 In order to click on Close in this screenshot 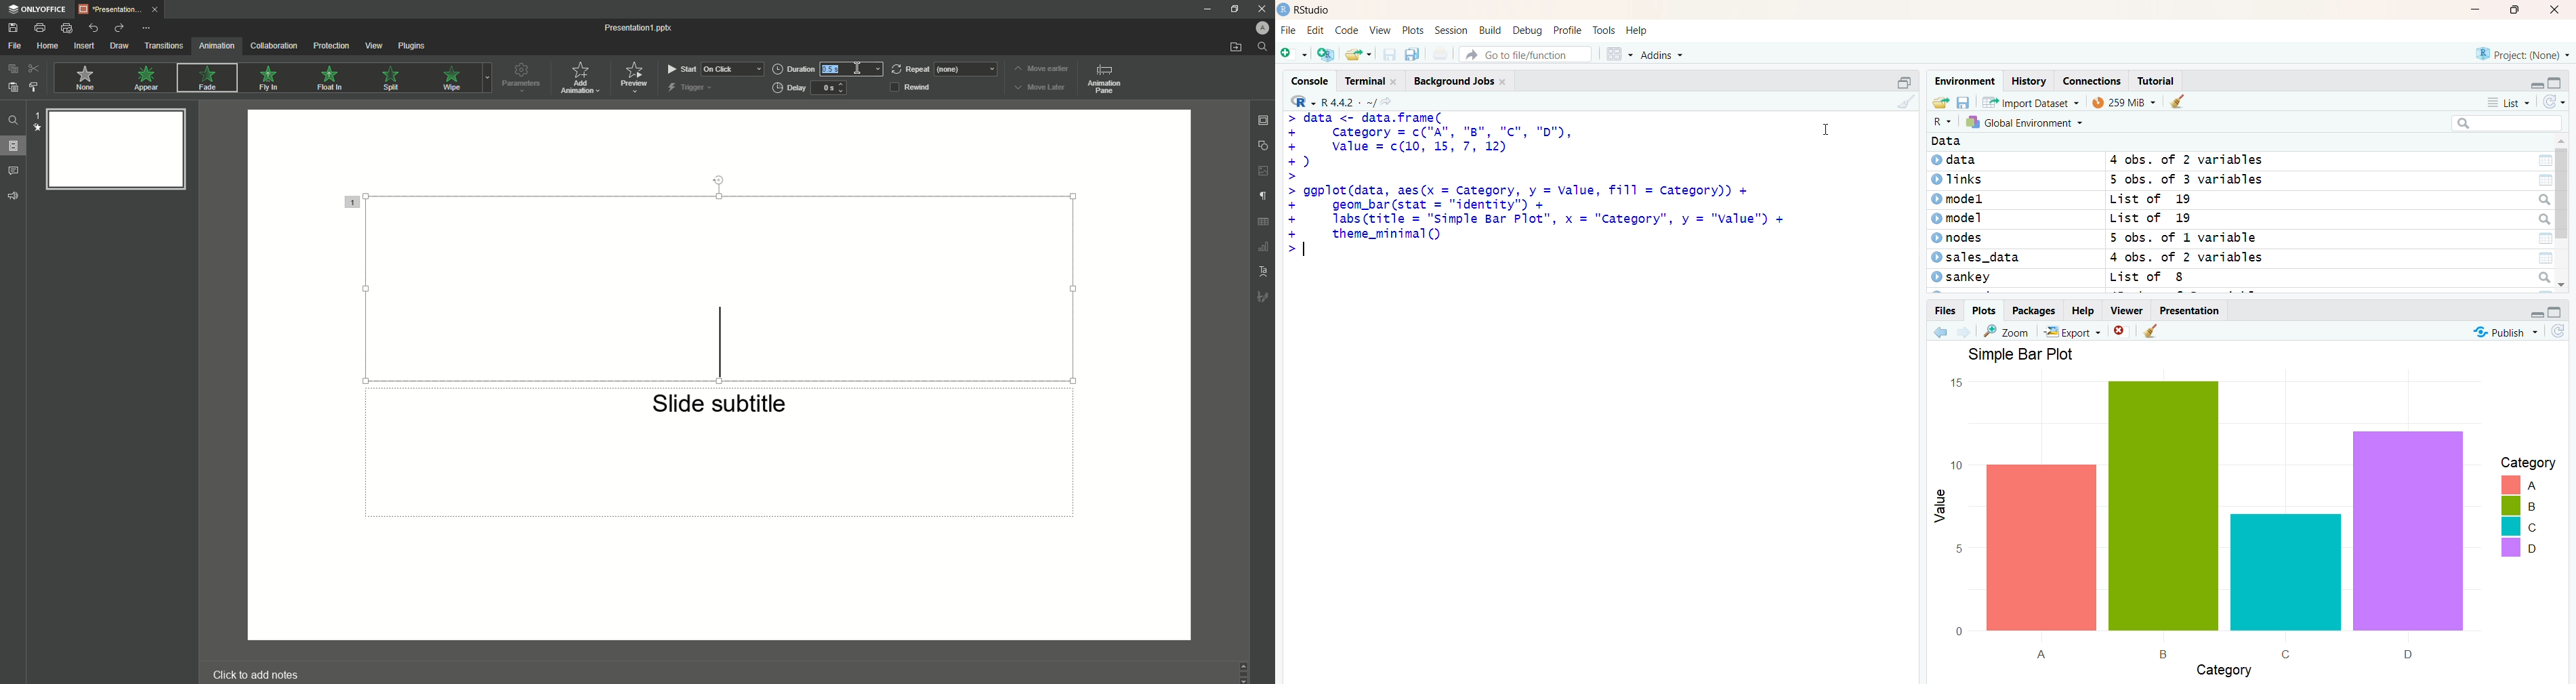, I will do `click(2552, 9)`.